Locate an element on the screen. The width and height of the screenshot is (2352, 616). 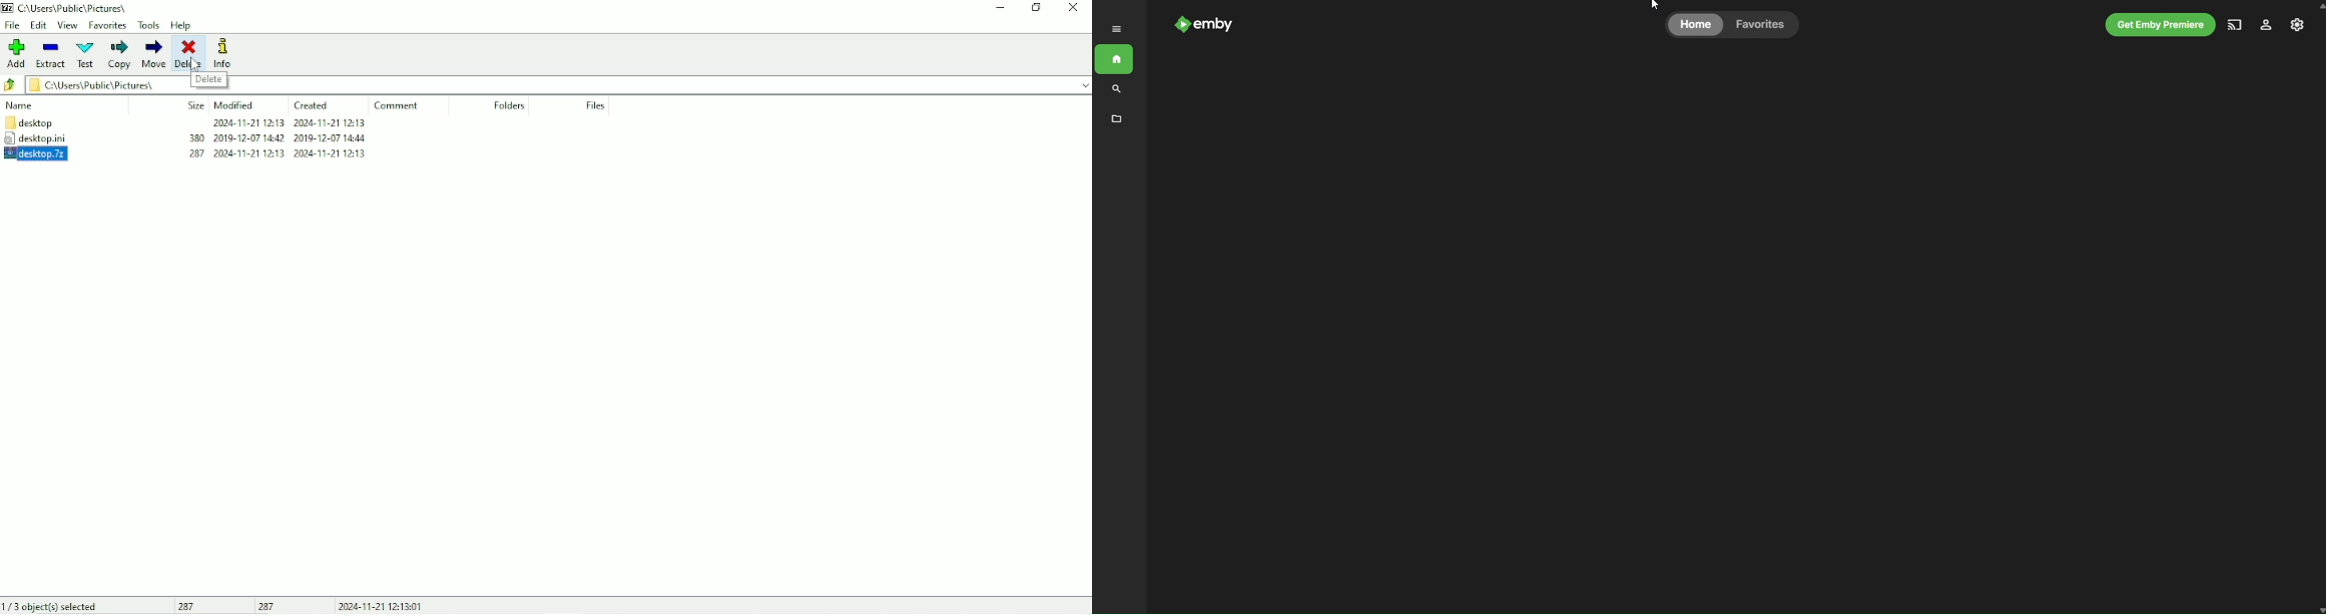
Edit is located at coordinates (39, 25).